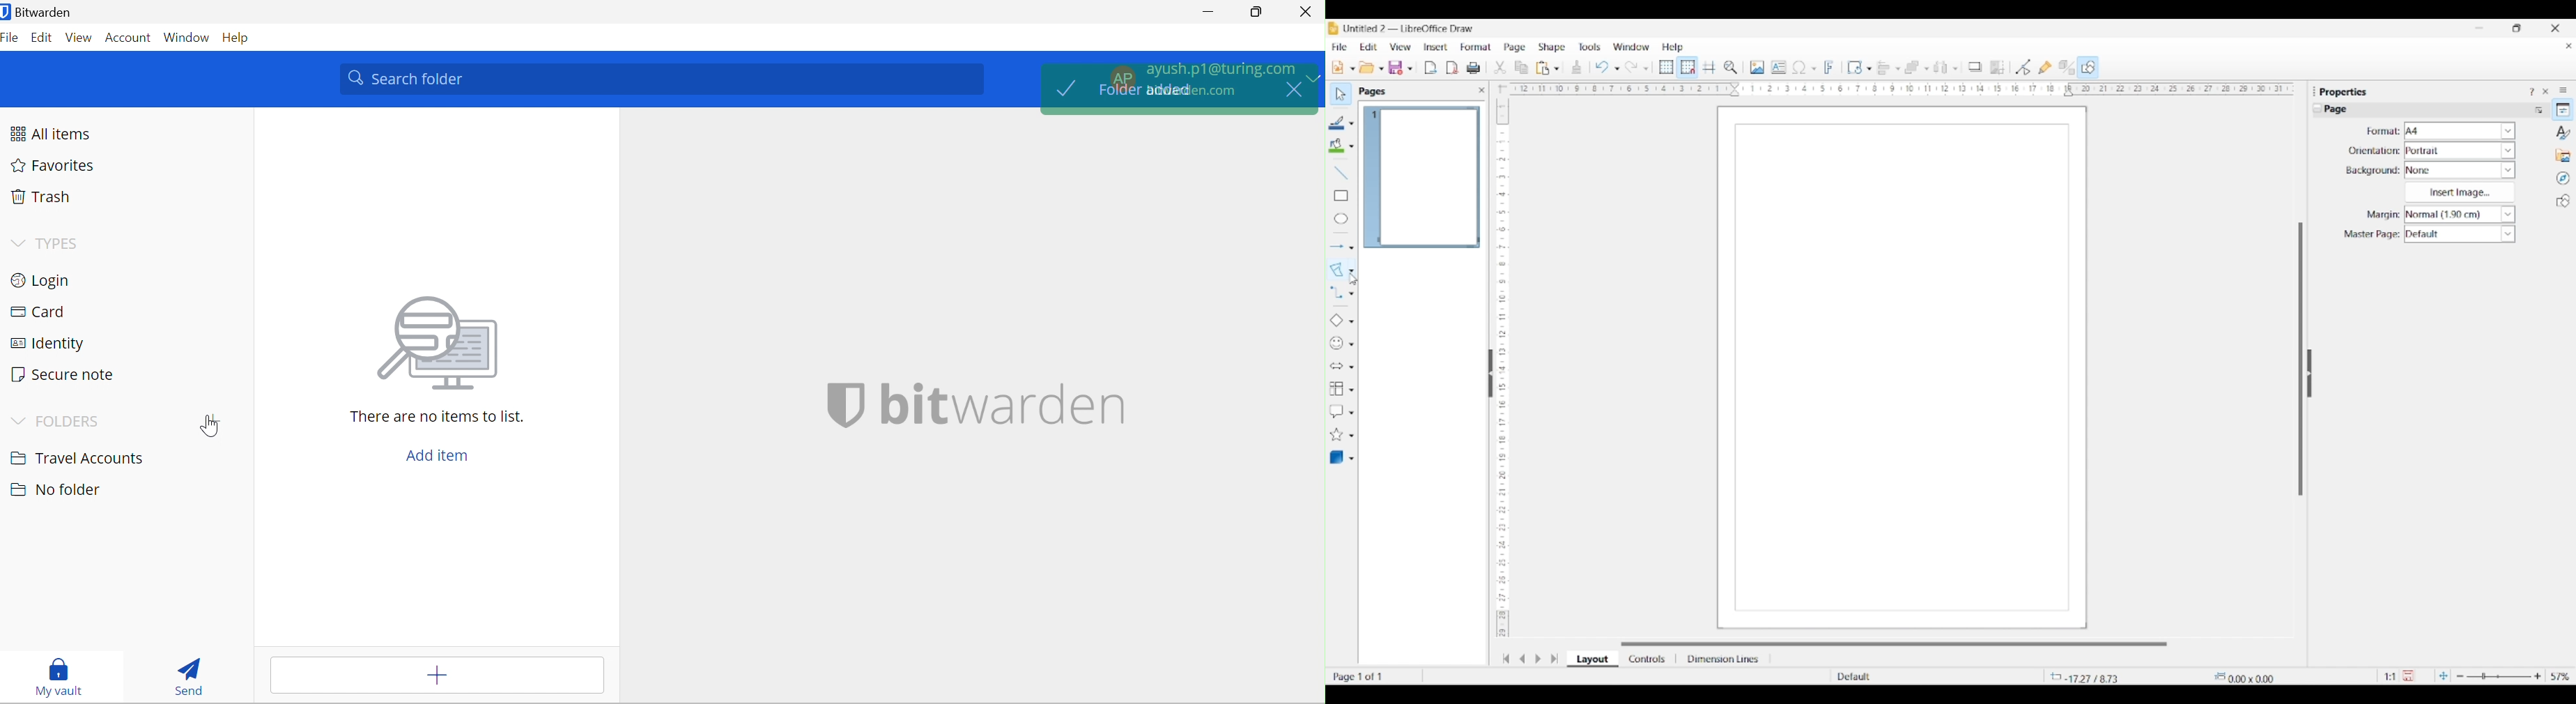 The image size is (2576, 728). Describe the element at coordinates (1555, 658) in the screenshot. I see `Jump to the last slide` at that location.